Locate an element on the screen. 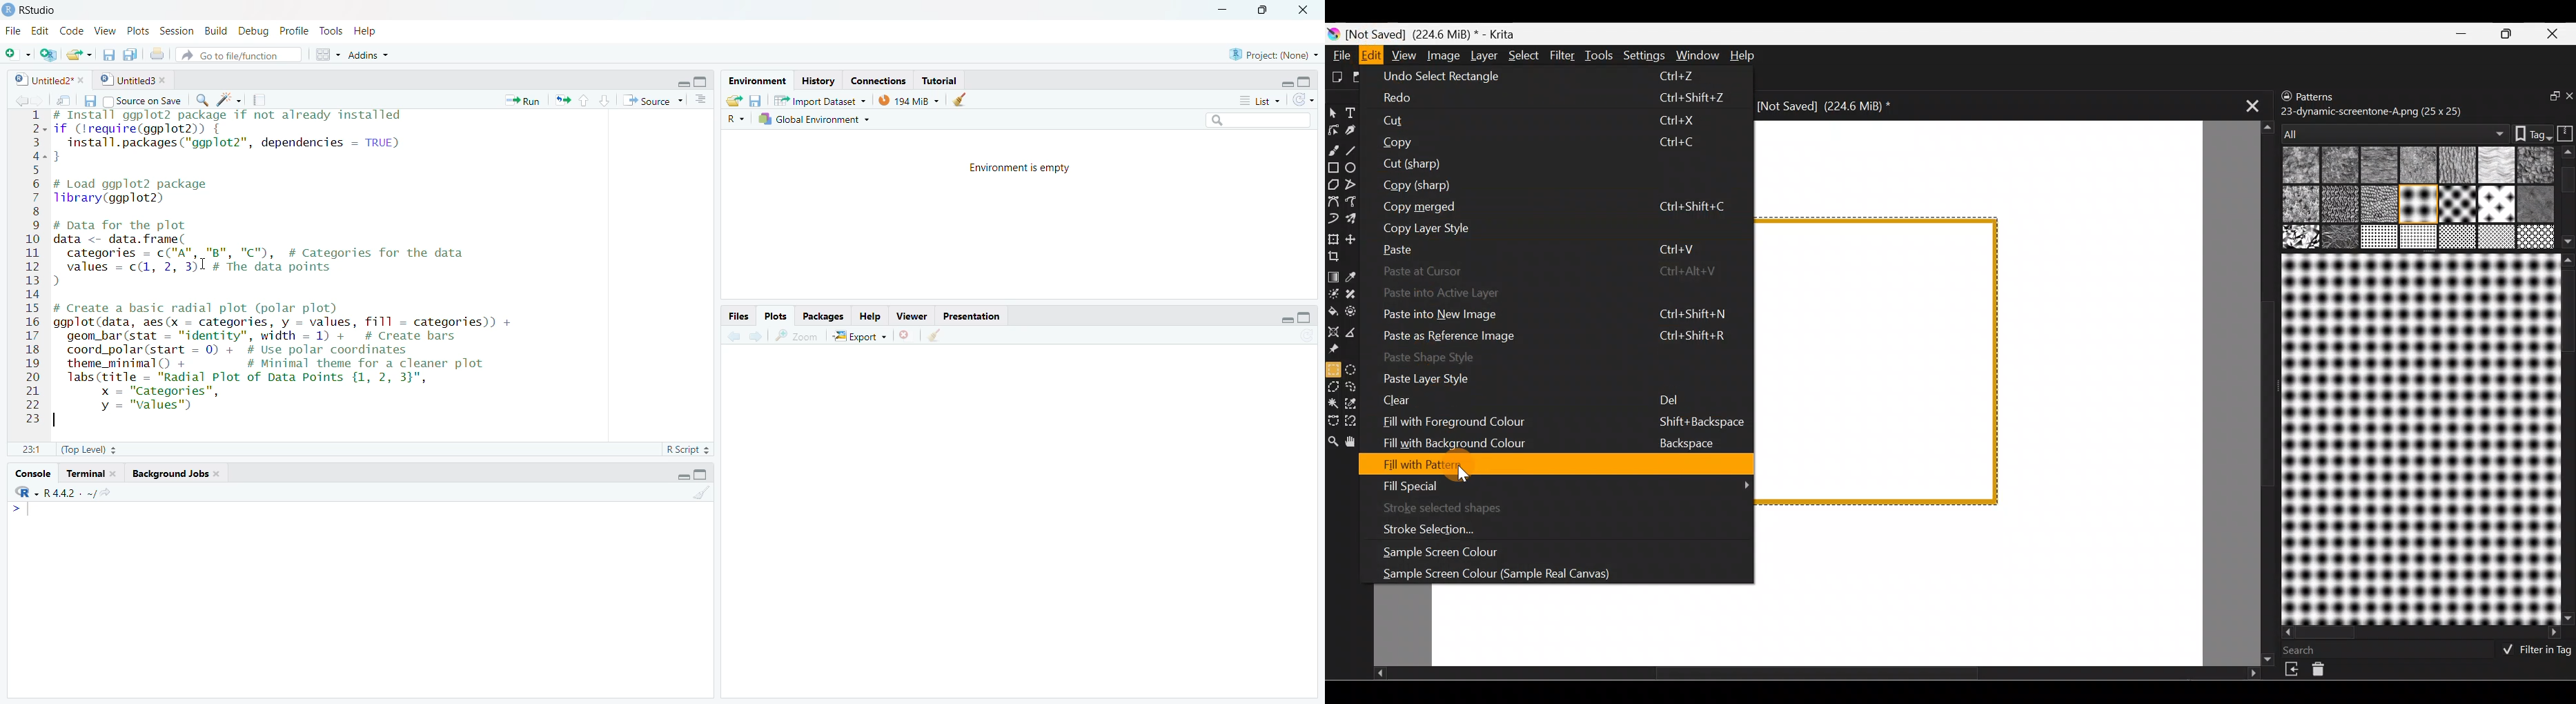  01 canvas.png is located at coordinates (2299, 166).